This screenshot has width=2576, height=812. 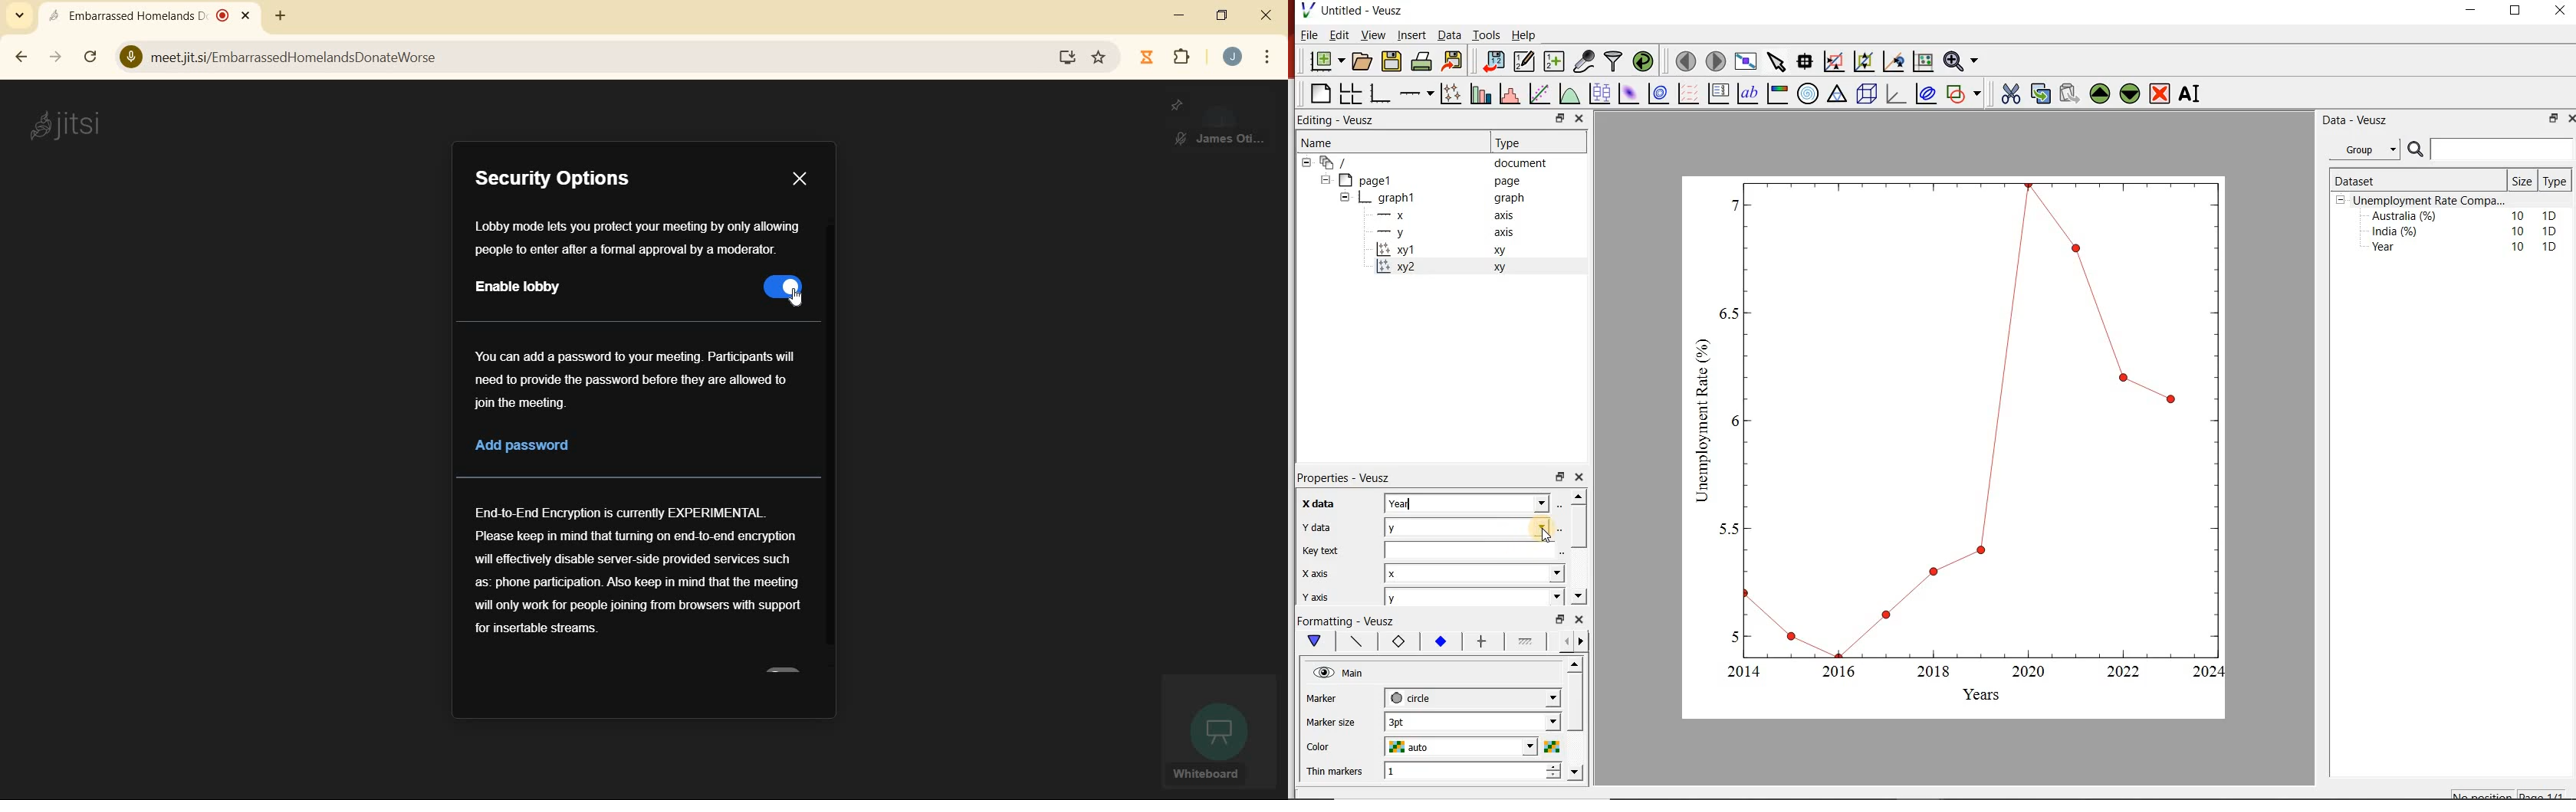 I want to click on xy 1 xy, so click(x=1468, y=250).